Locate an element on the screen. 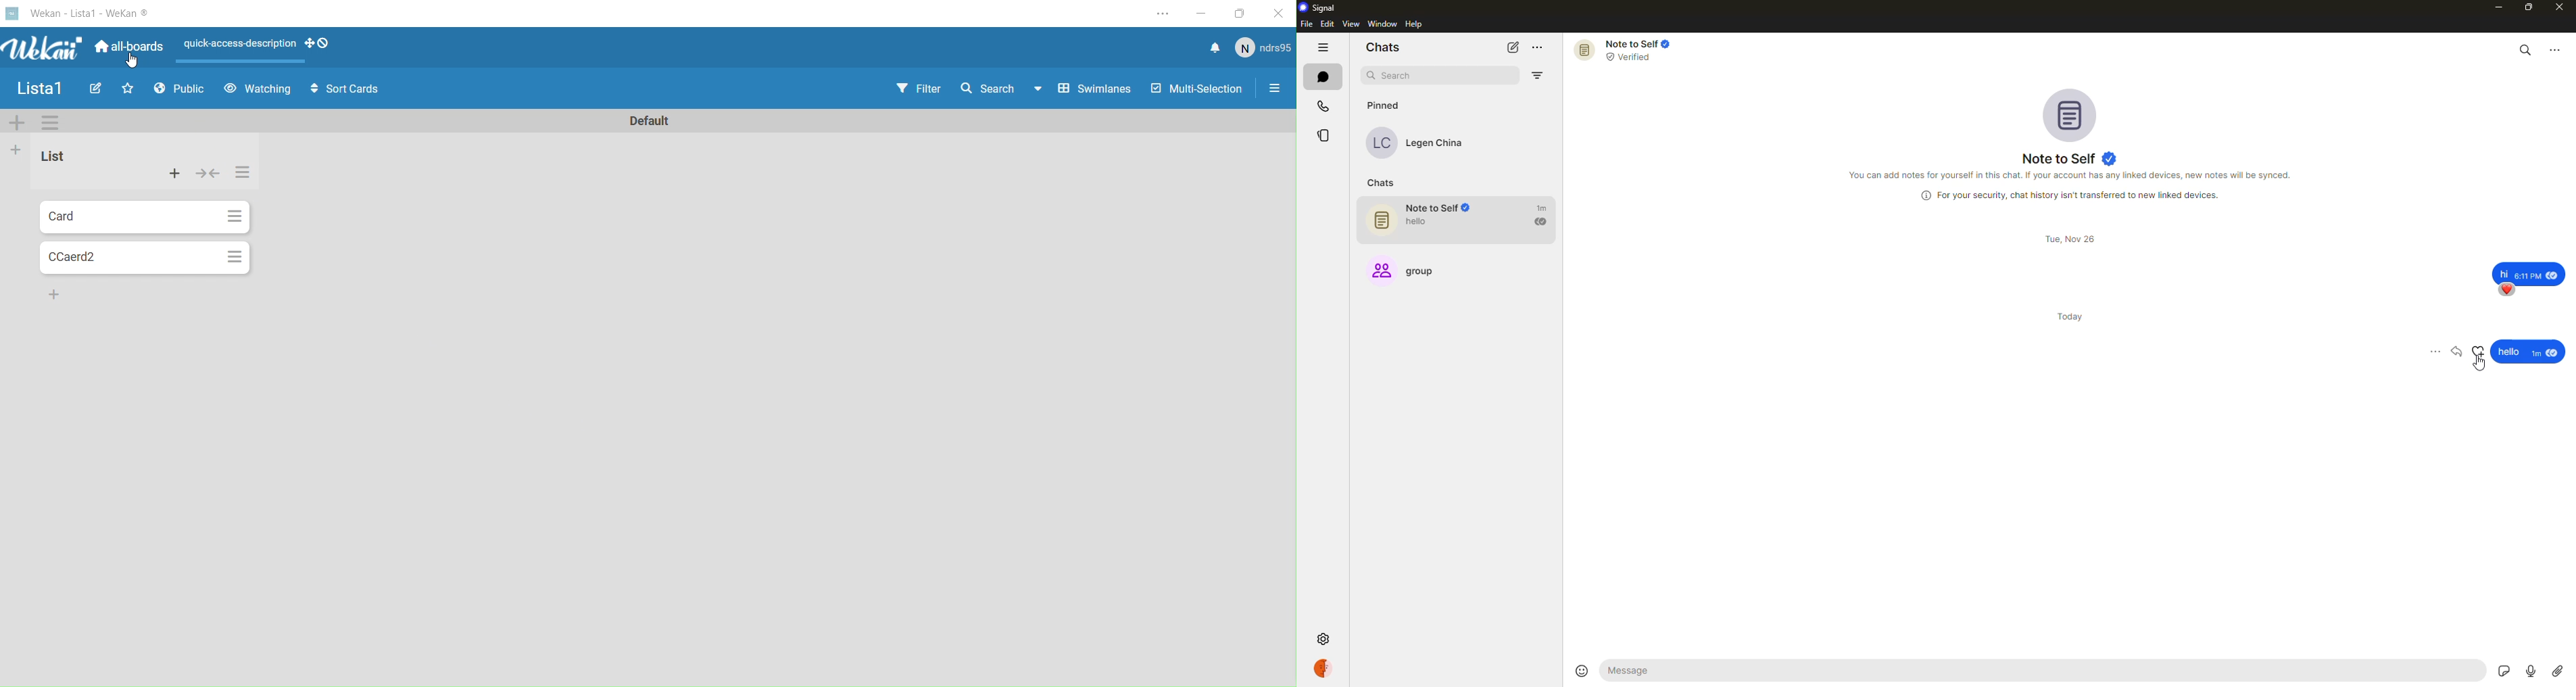 The height and width of the screenshot is (700, 2576). Filter is located at coordinates (919, 87).